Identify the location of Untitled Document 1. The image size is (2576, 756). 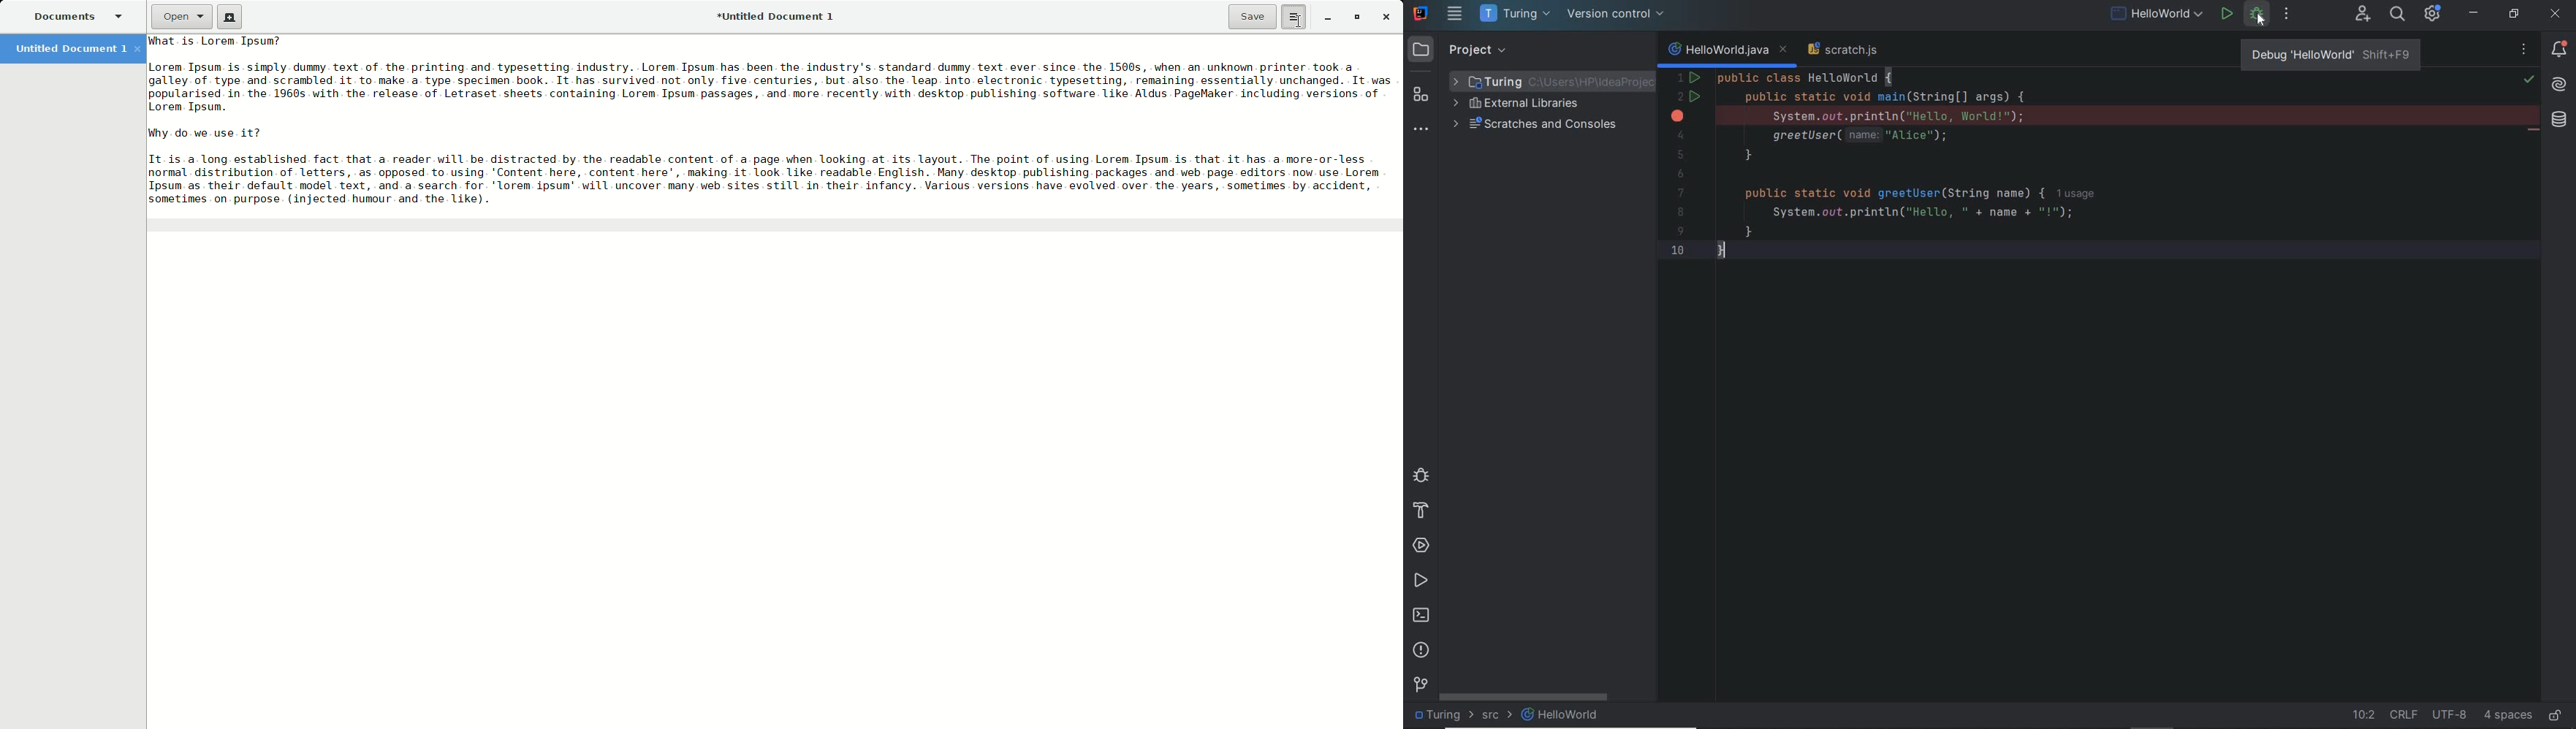
(76, 50).